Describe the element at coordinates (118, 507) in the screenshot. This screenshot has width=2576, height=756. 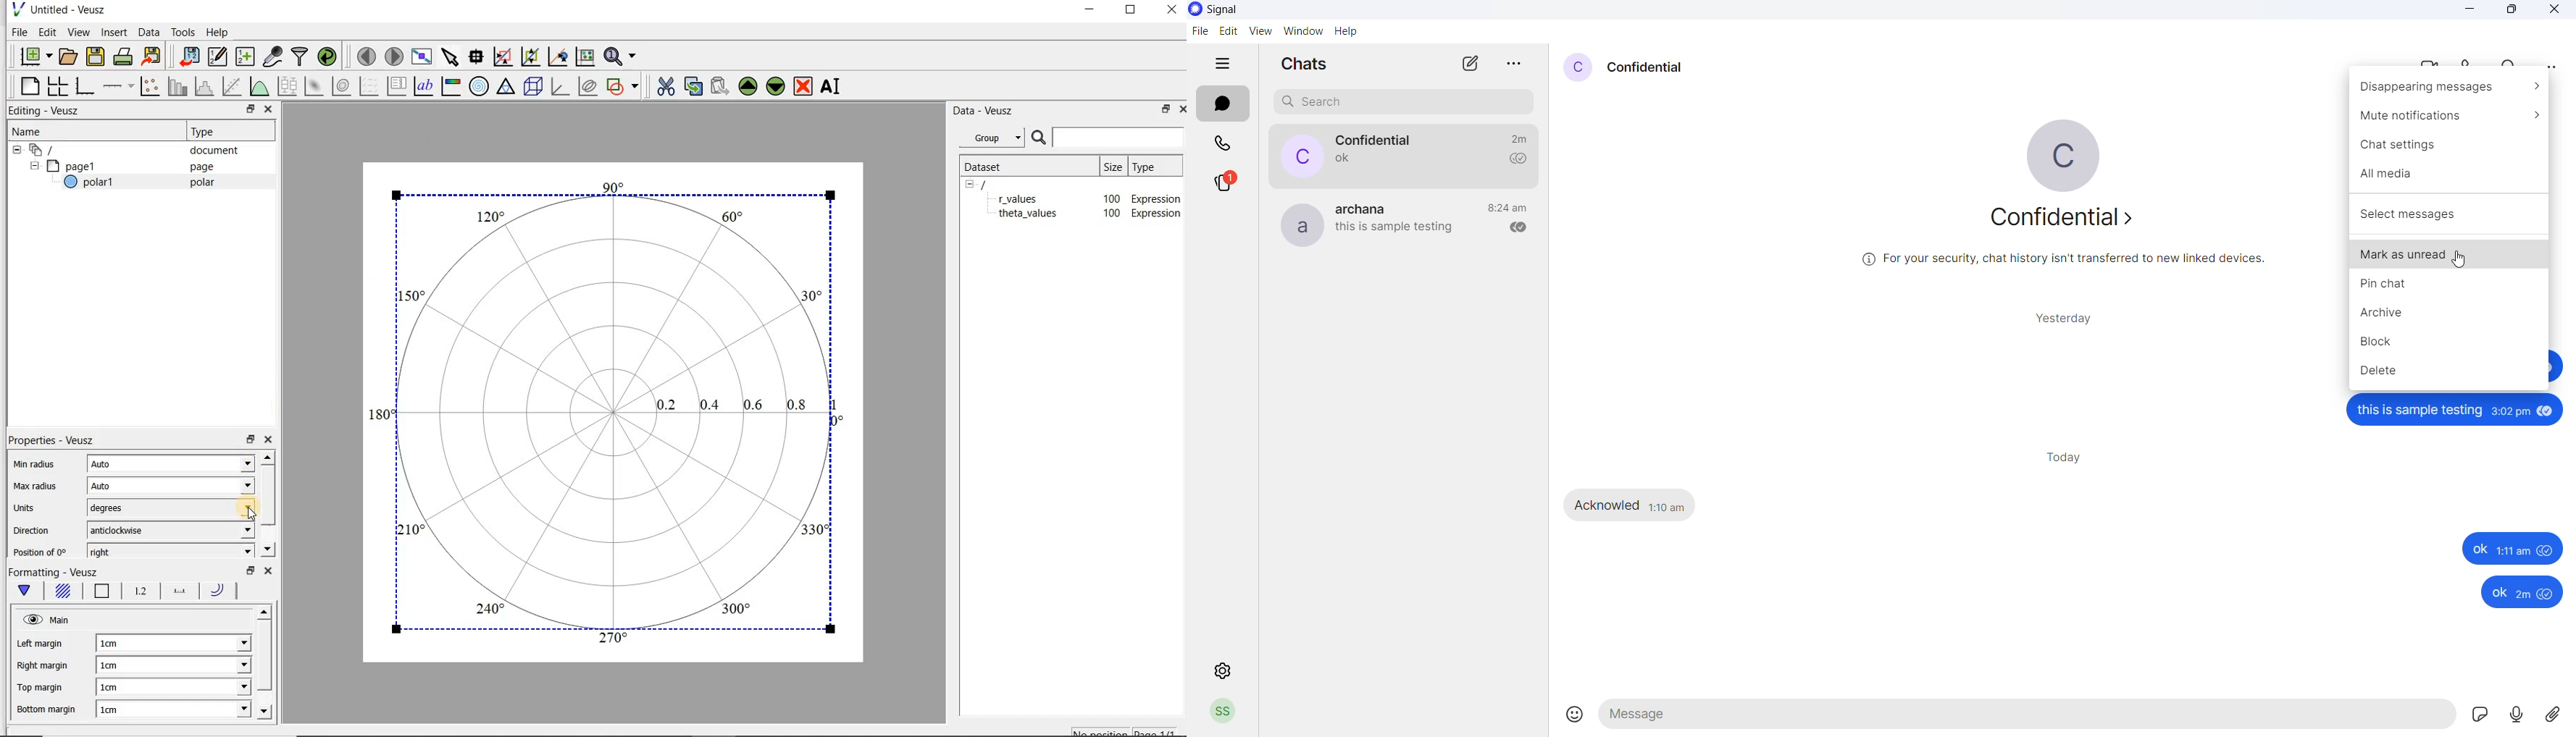
I see `degrees` at that location.